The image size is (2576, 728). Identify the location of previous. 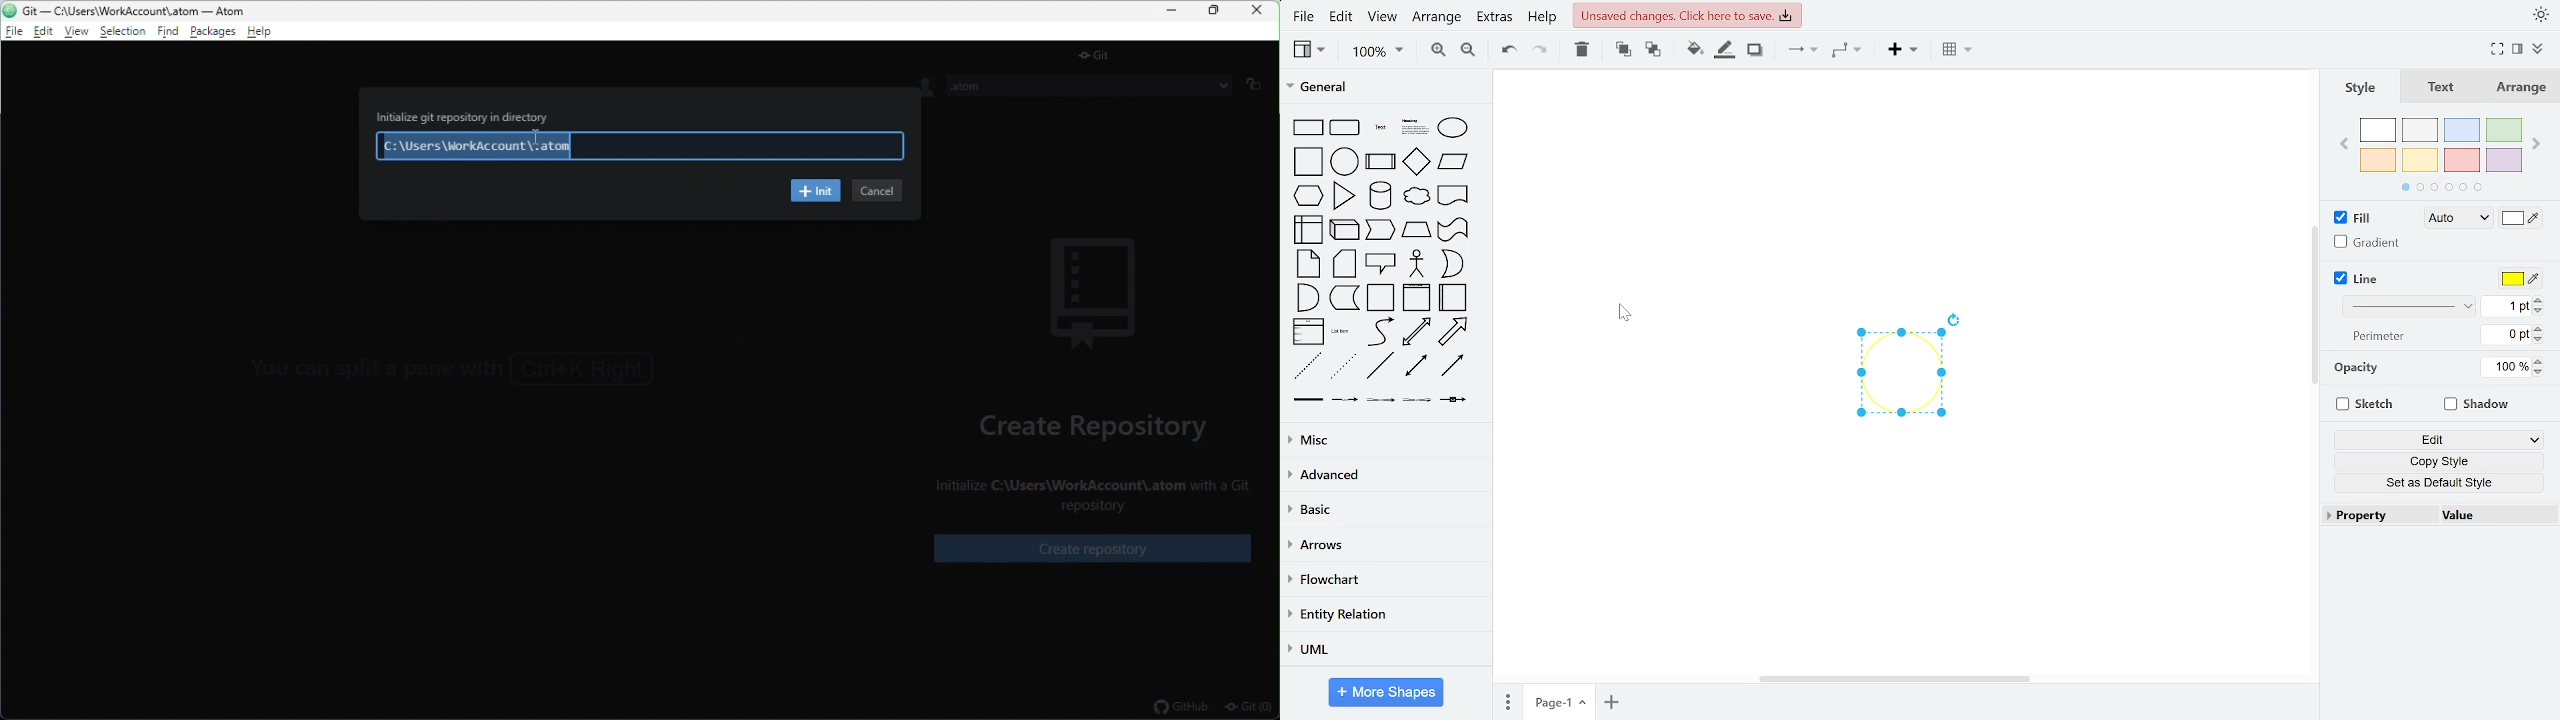
(2344, 146).